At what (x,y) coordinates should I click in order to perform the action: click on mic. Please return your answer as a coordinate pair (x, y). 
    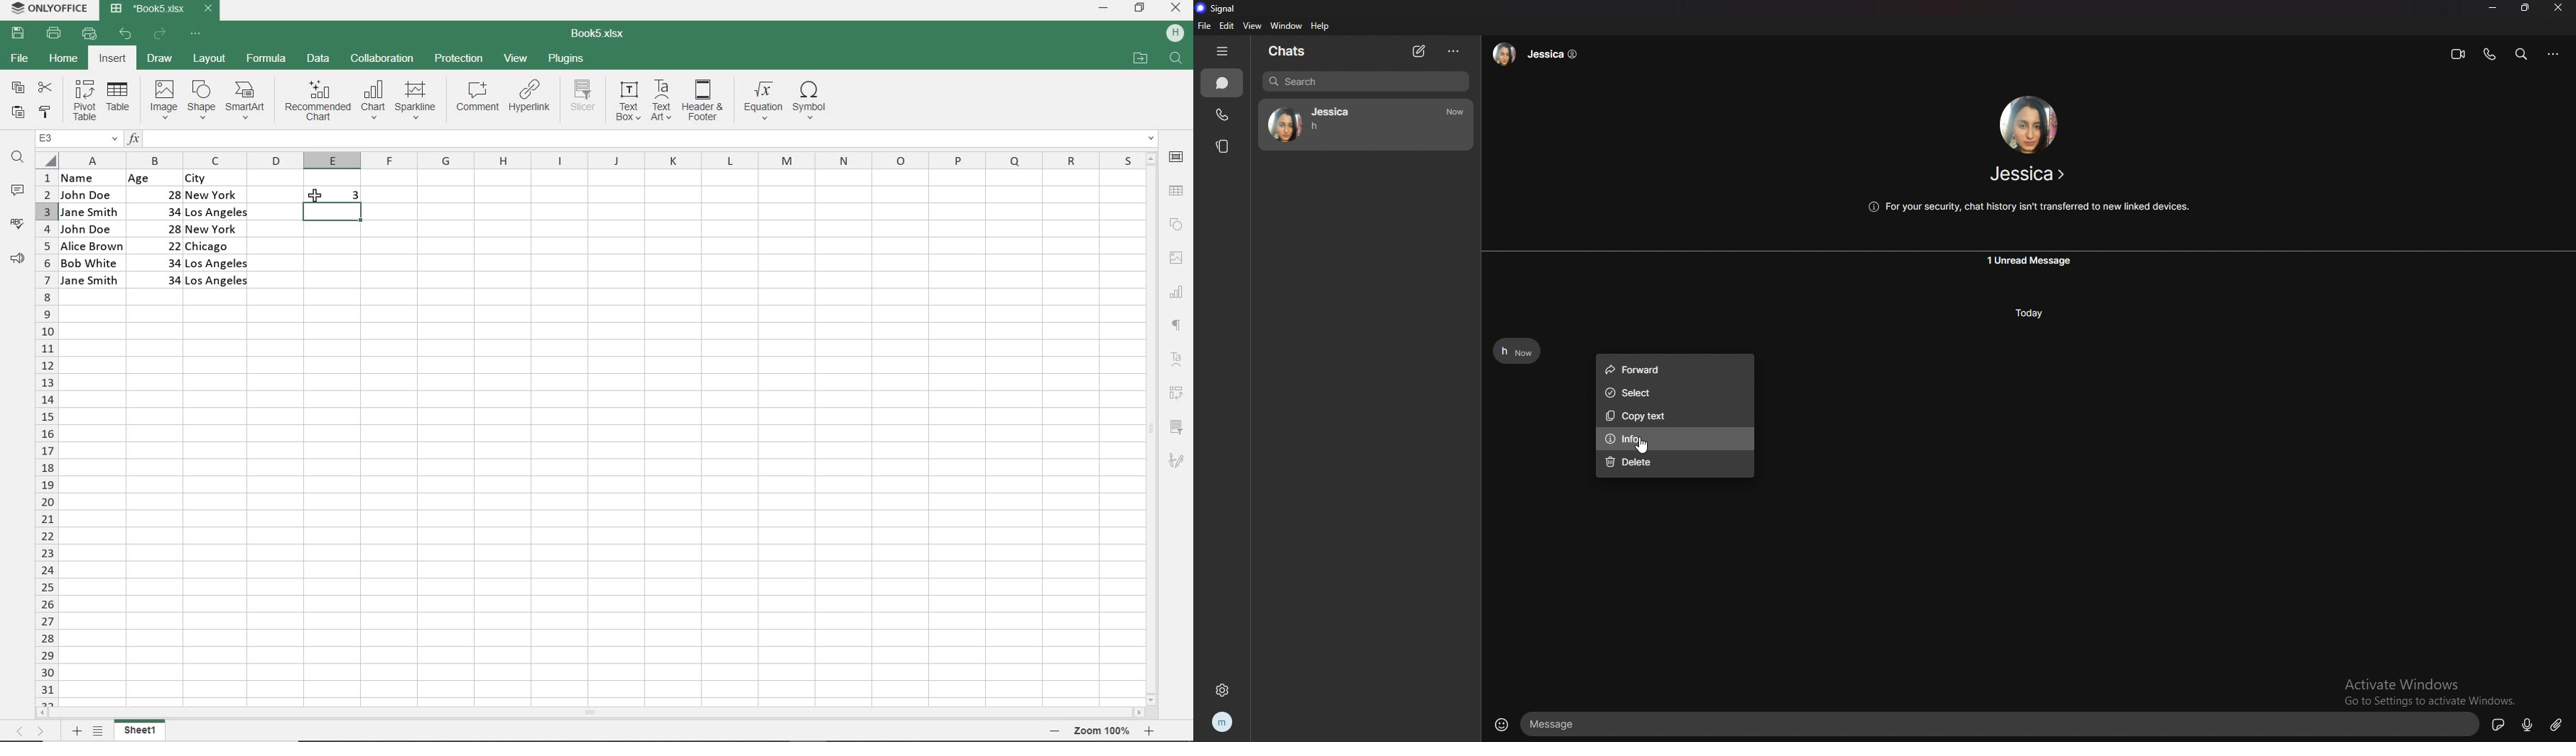
    Looking at the image, I should click on (2526, 723).